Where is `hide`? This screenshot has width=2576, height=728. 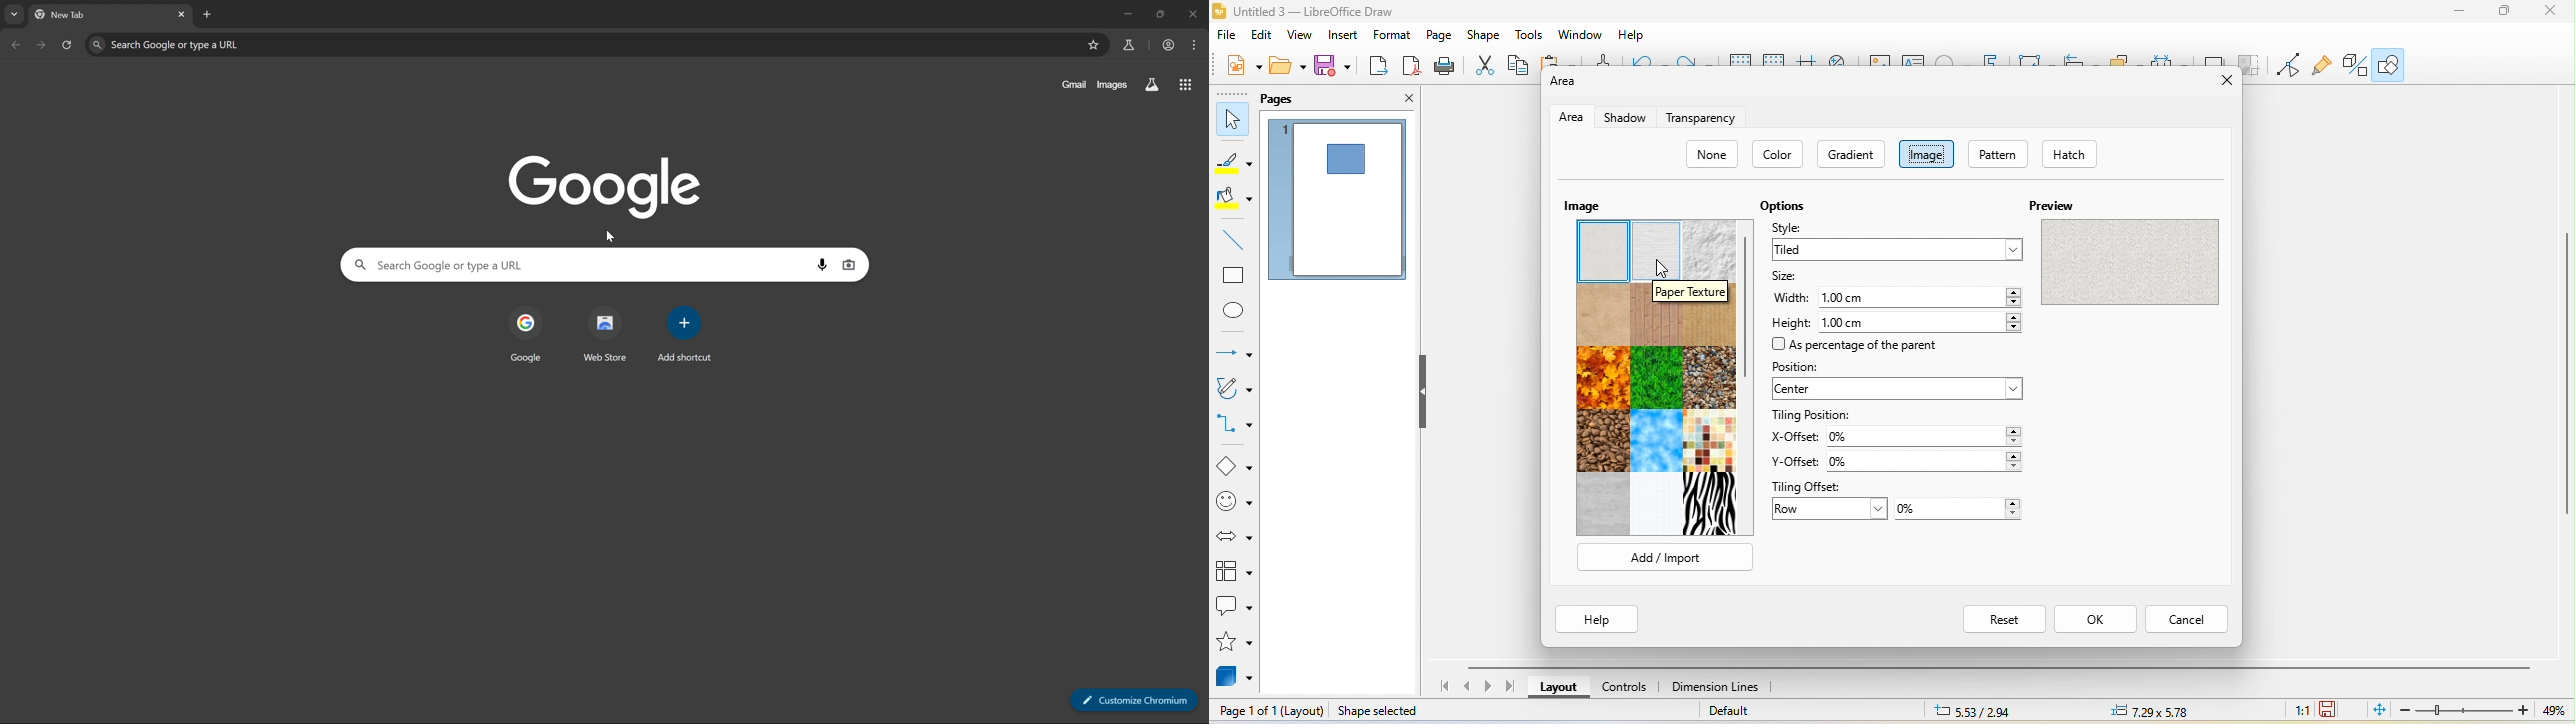
hide is located at coordinates (1425, 400).